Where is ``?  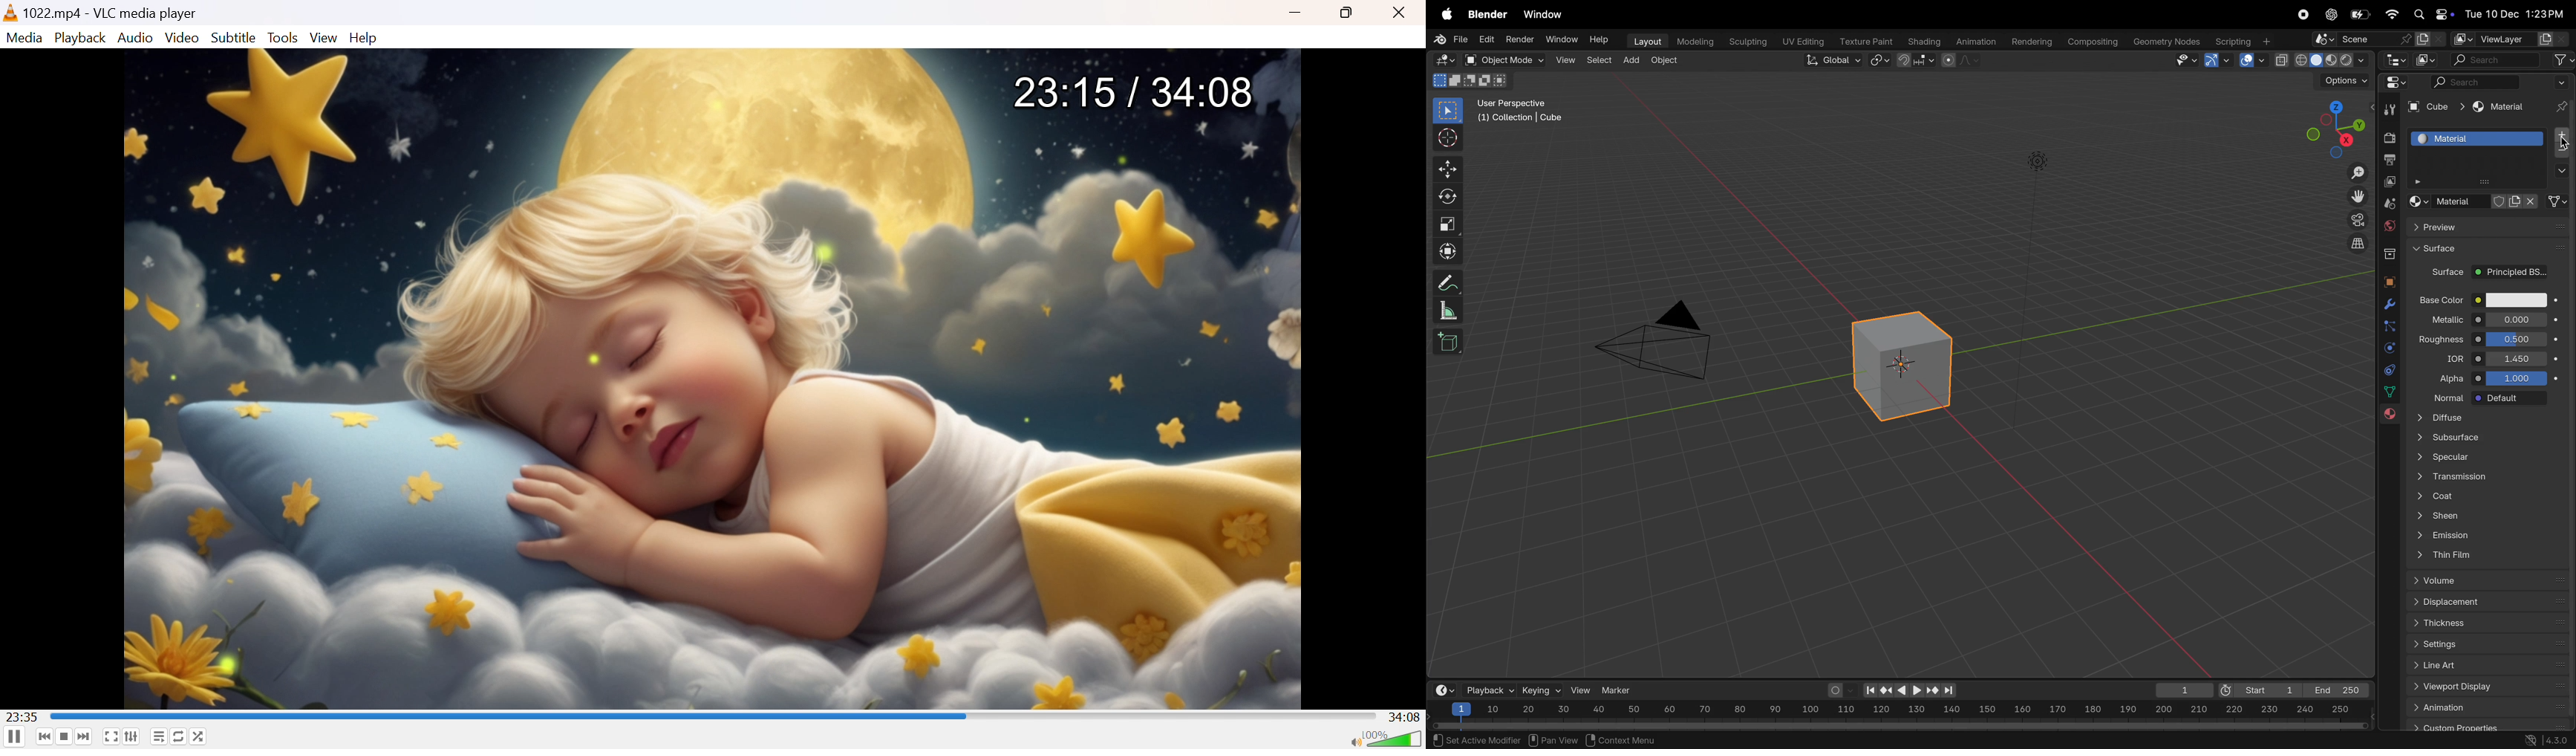
 is located at coordinates (2487, 708).